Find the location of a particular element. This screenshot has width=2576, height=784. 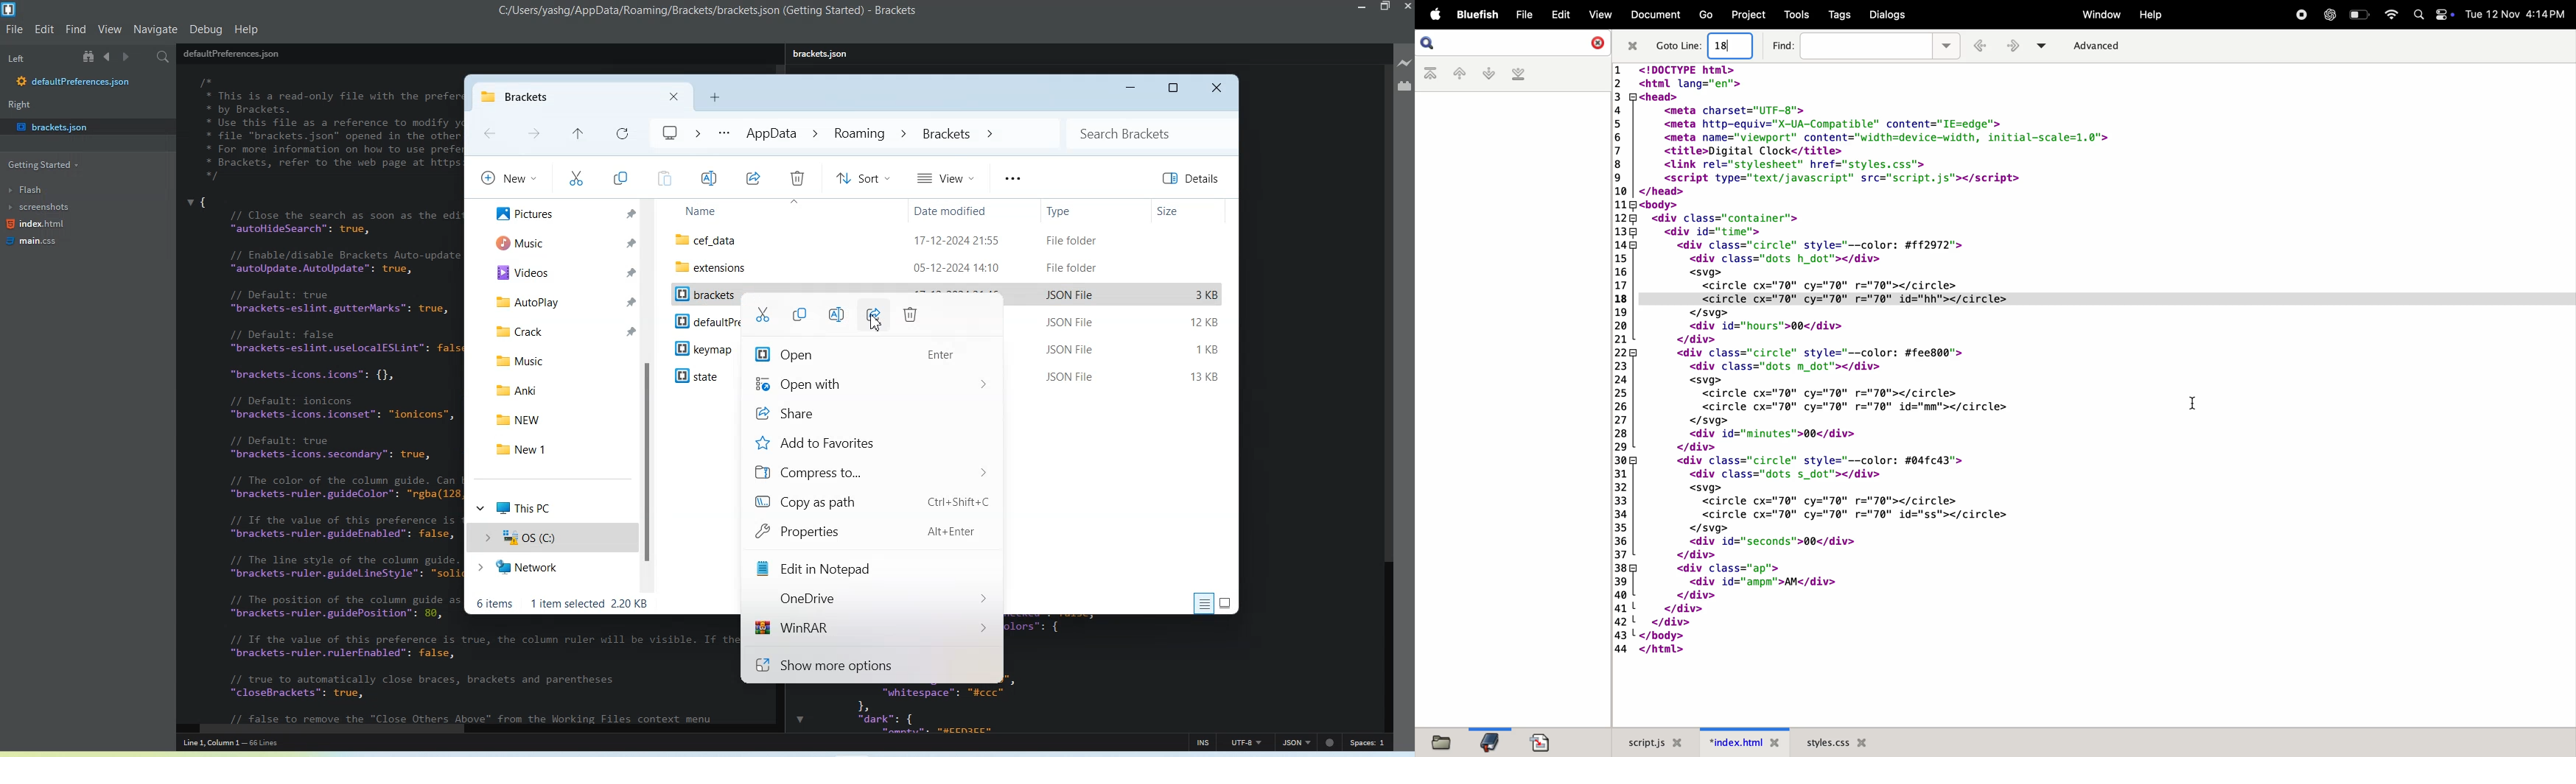

defaultpreferences.json is located at coordinates (74, 82).